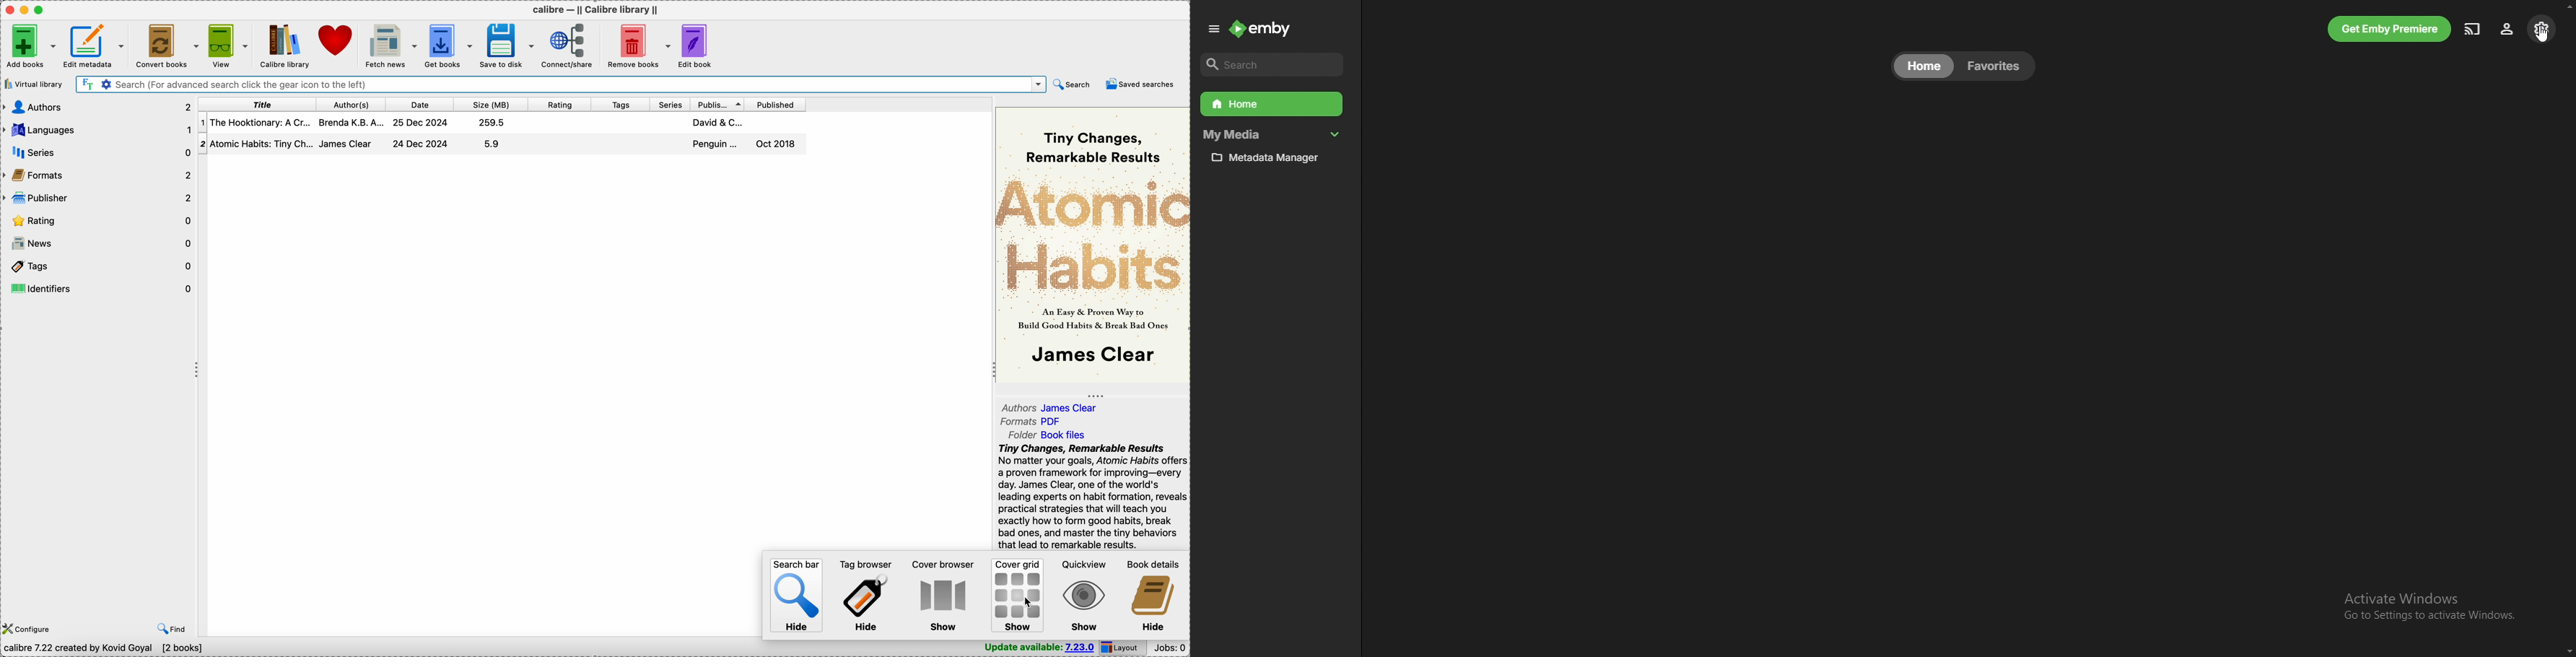 The width and height of the screenshot is (2576, 672). What do you see at coordinates (257, 105) in the screenshot?
I see `title` at bounding box center [257, 105].